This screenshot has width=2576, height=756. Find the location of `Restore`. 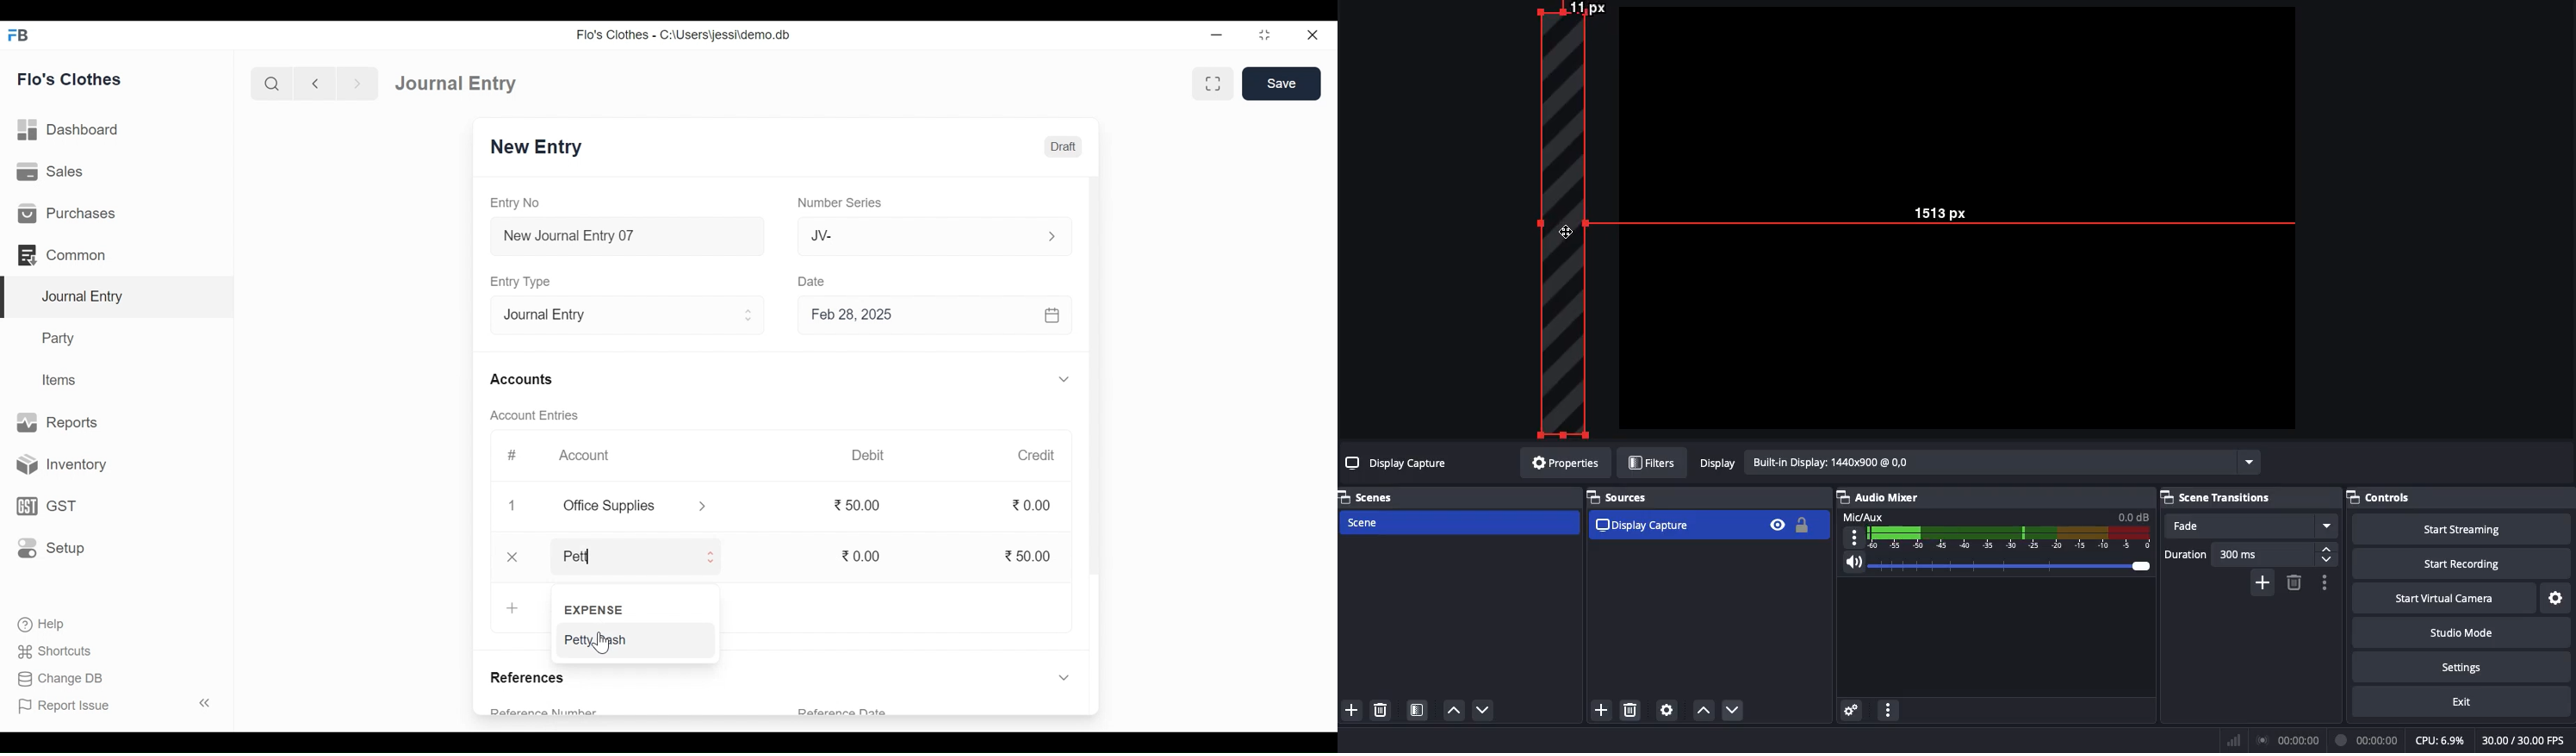

Restore is located at coordinates (1264, 35).